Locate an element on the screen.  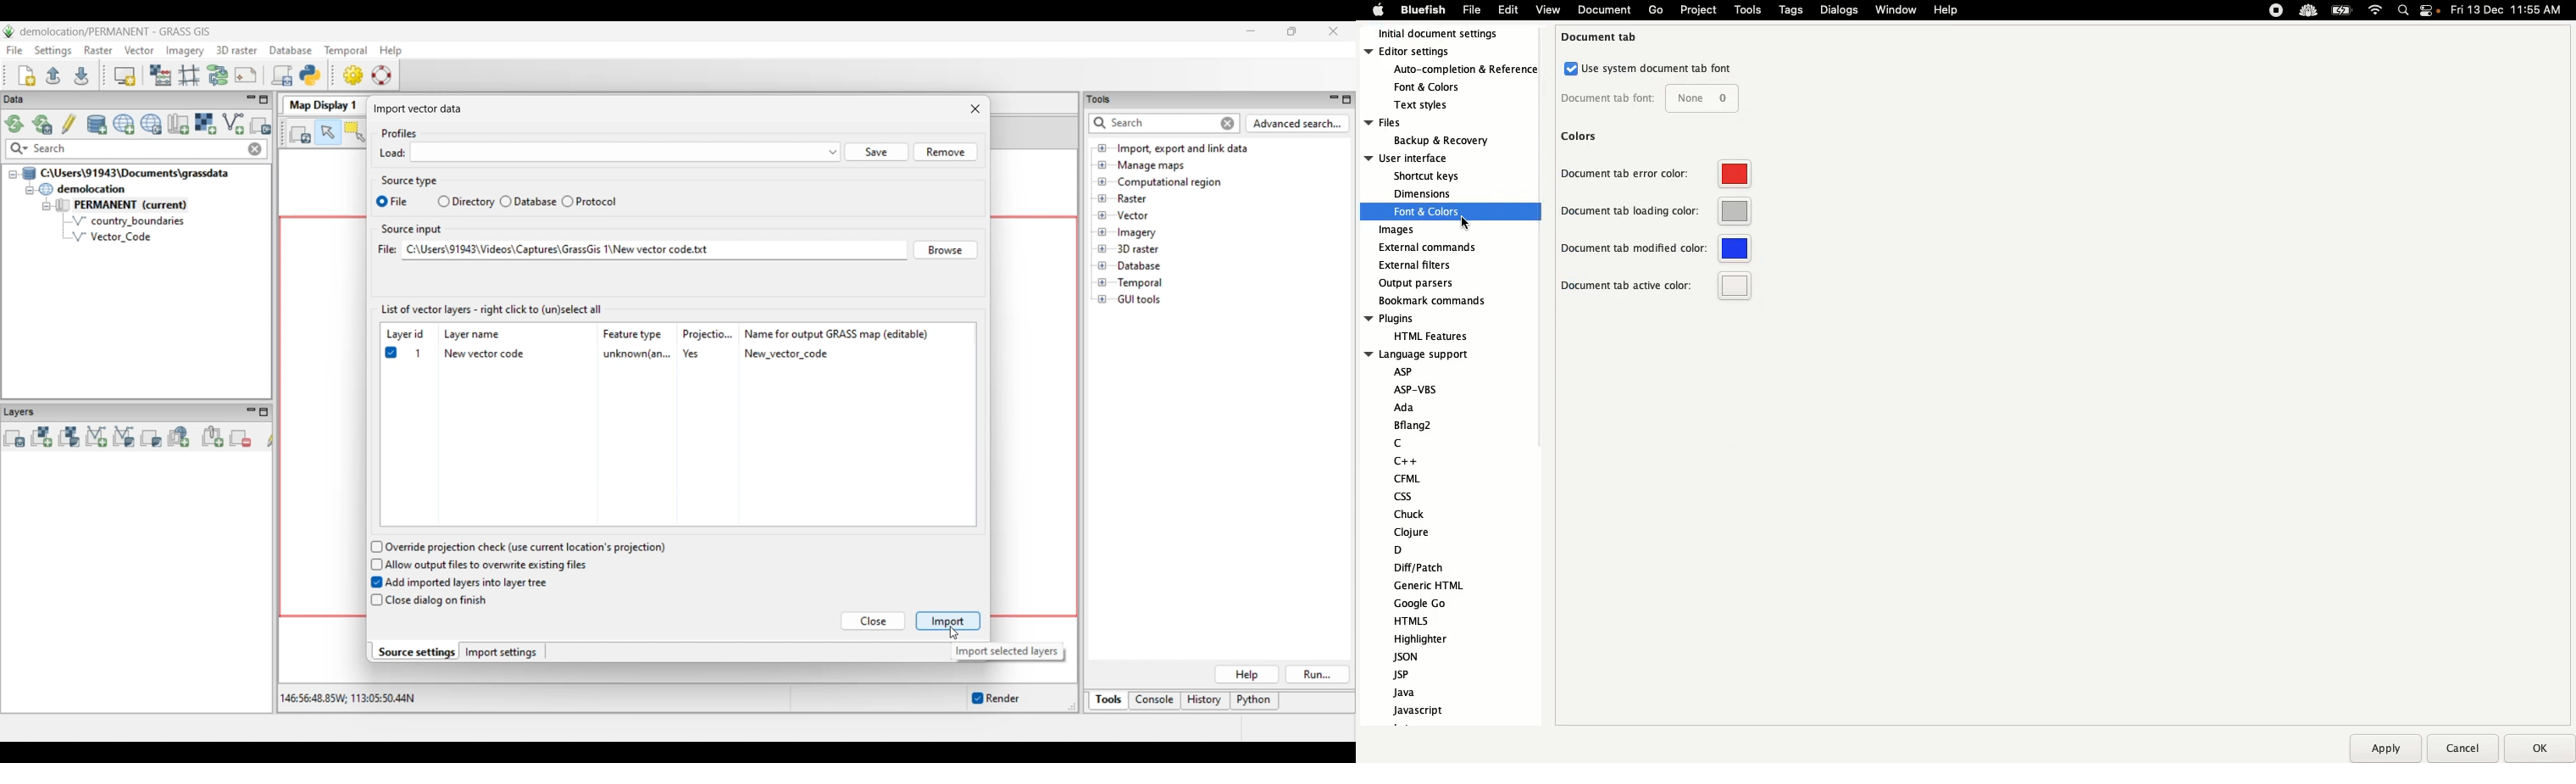
colors is located at coordinates (1583, 136).